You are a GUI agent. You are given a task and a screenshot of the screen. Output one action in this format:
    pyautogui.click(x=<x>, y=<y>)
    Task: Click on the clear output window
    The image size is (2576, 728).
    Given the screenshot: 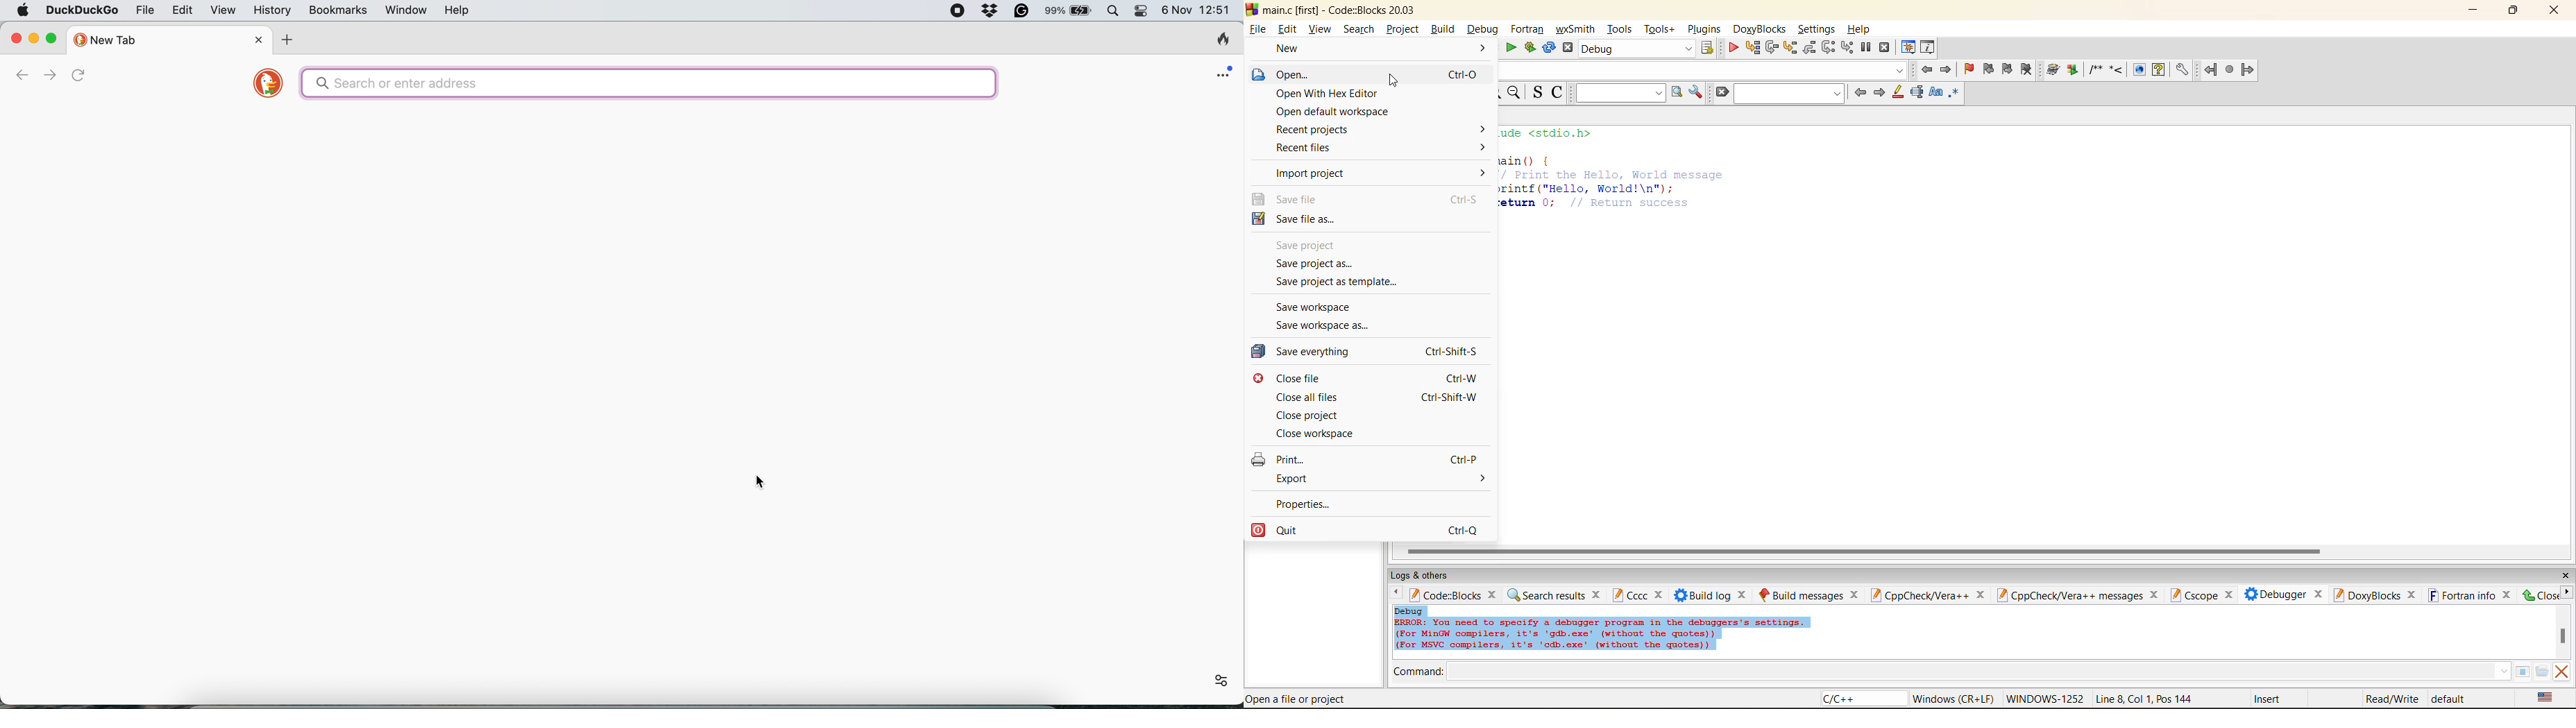 What is the action you would take?
    pyautogui.click(x=2561, y=671)
    